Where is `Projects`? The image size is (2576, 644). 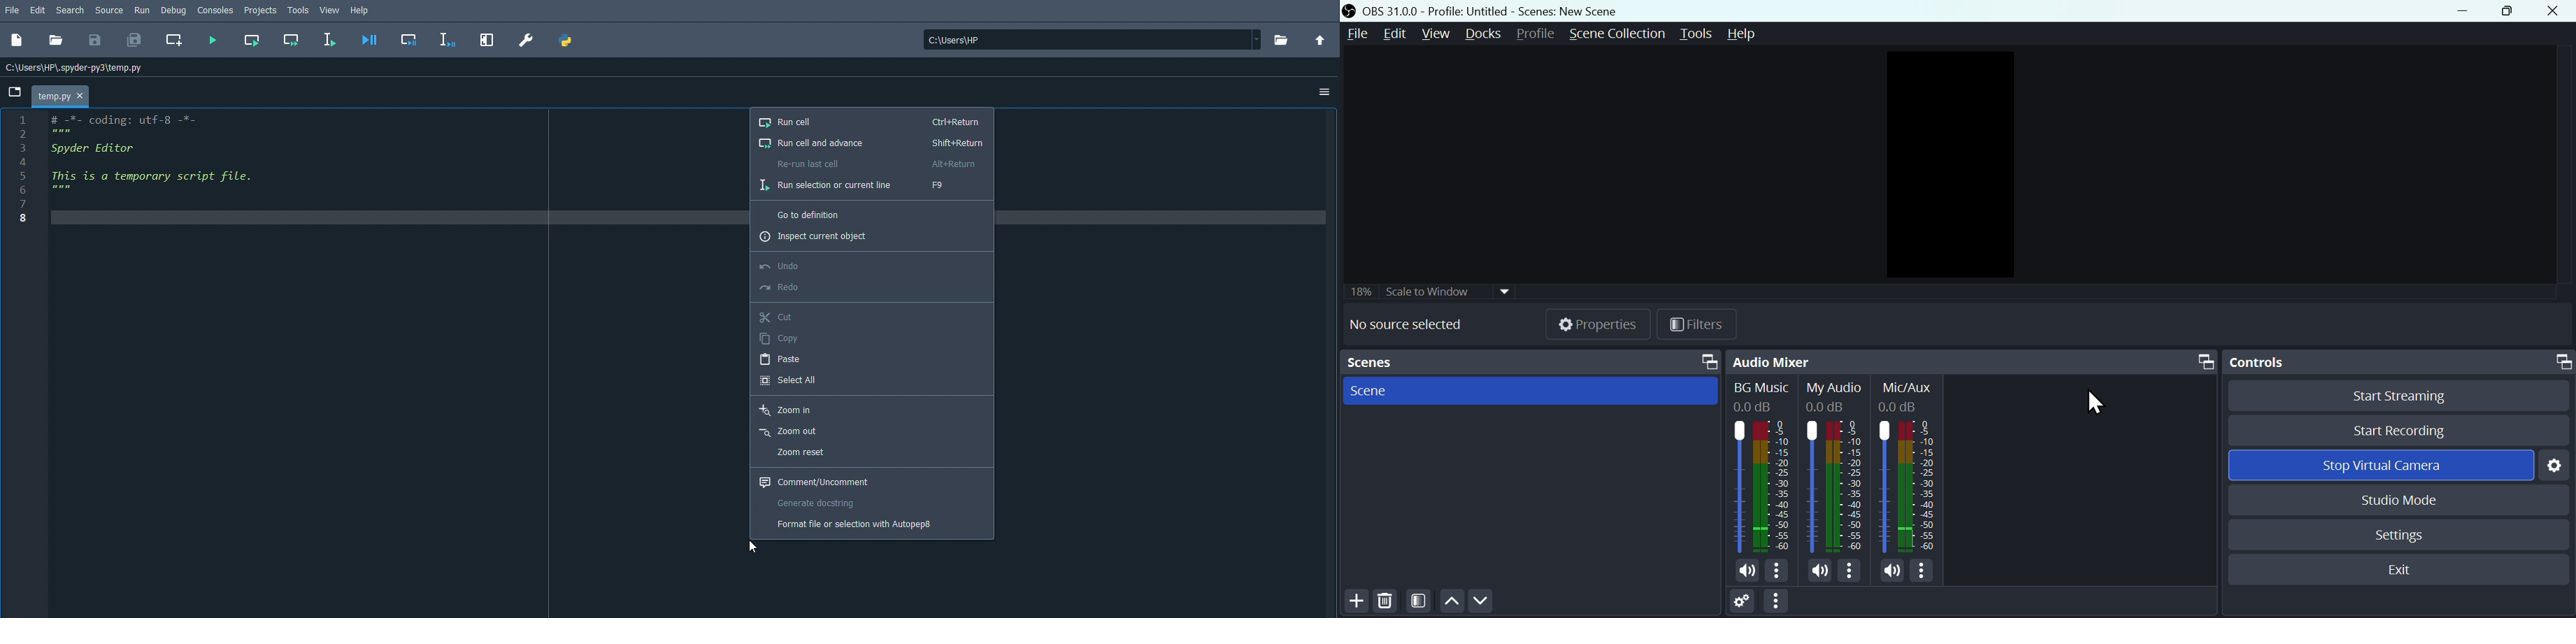 Projects is located at coordinates (261, 10).